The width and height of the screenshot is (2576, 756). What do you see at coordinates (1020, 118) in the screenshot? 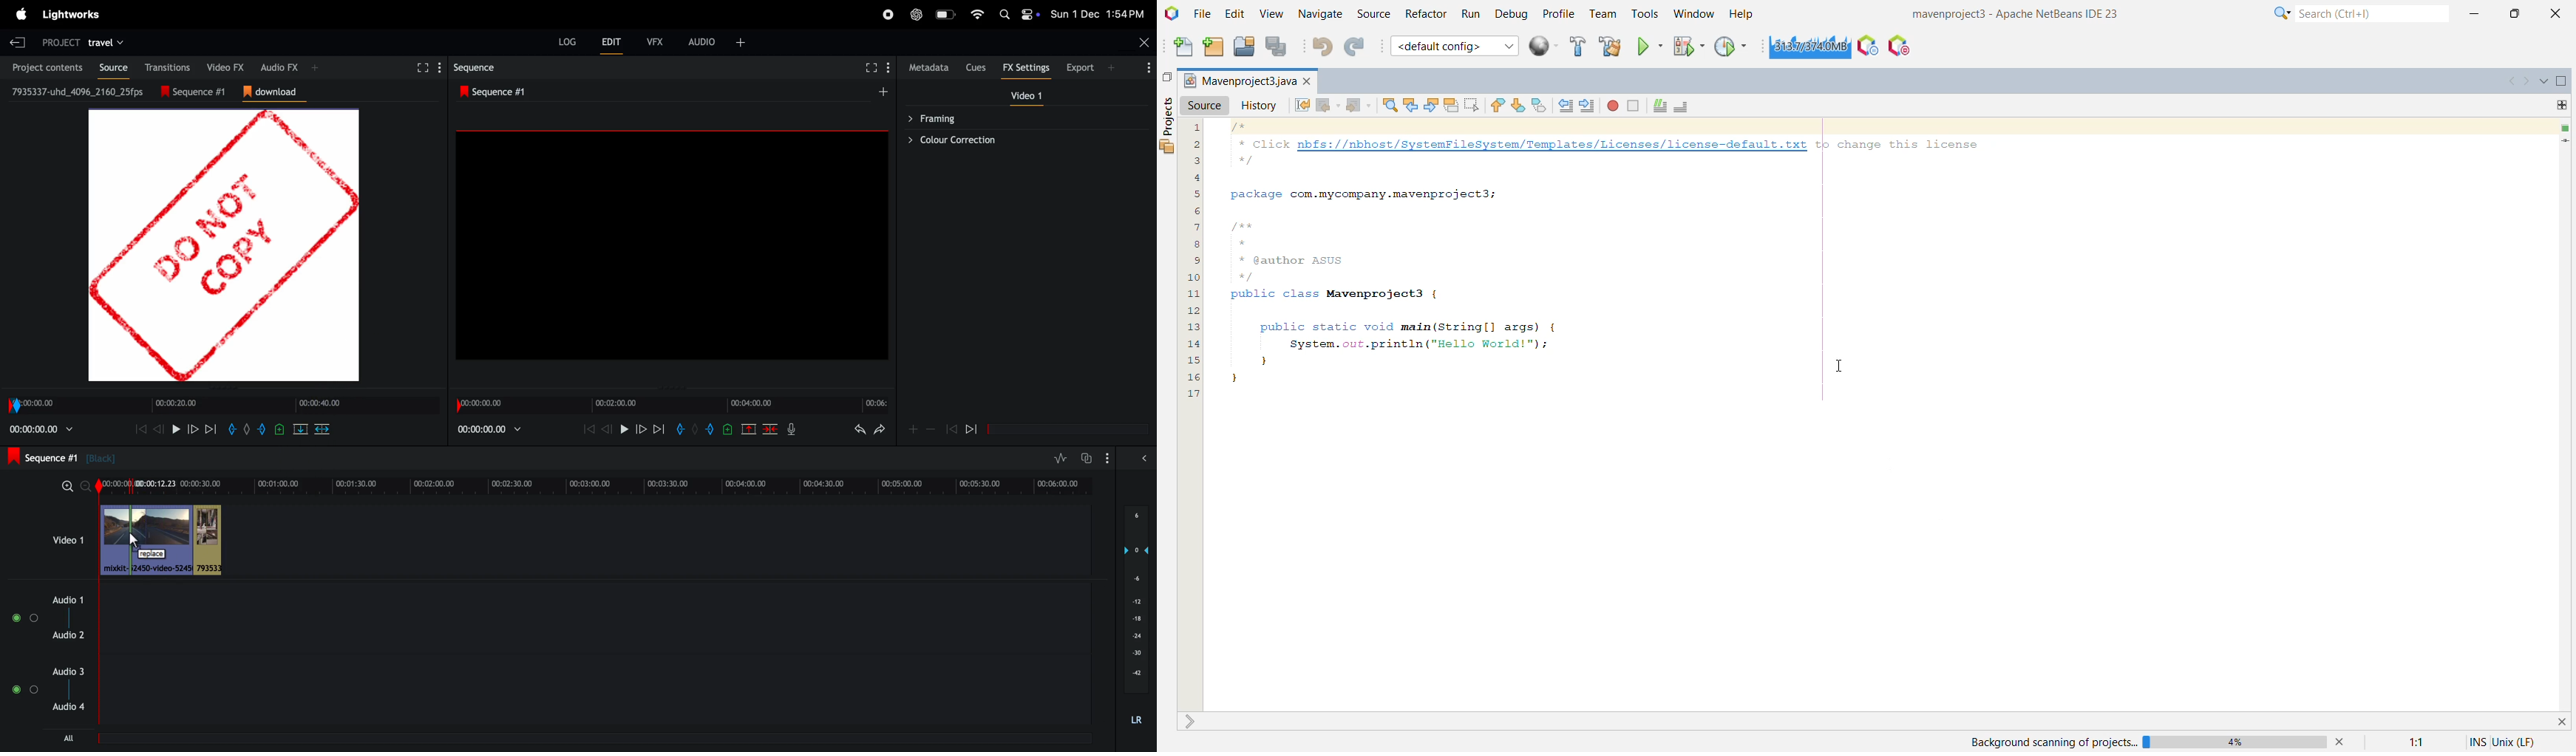
I see `framing` at bounding box center [1020, 118].